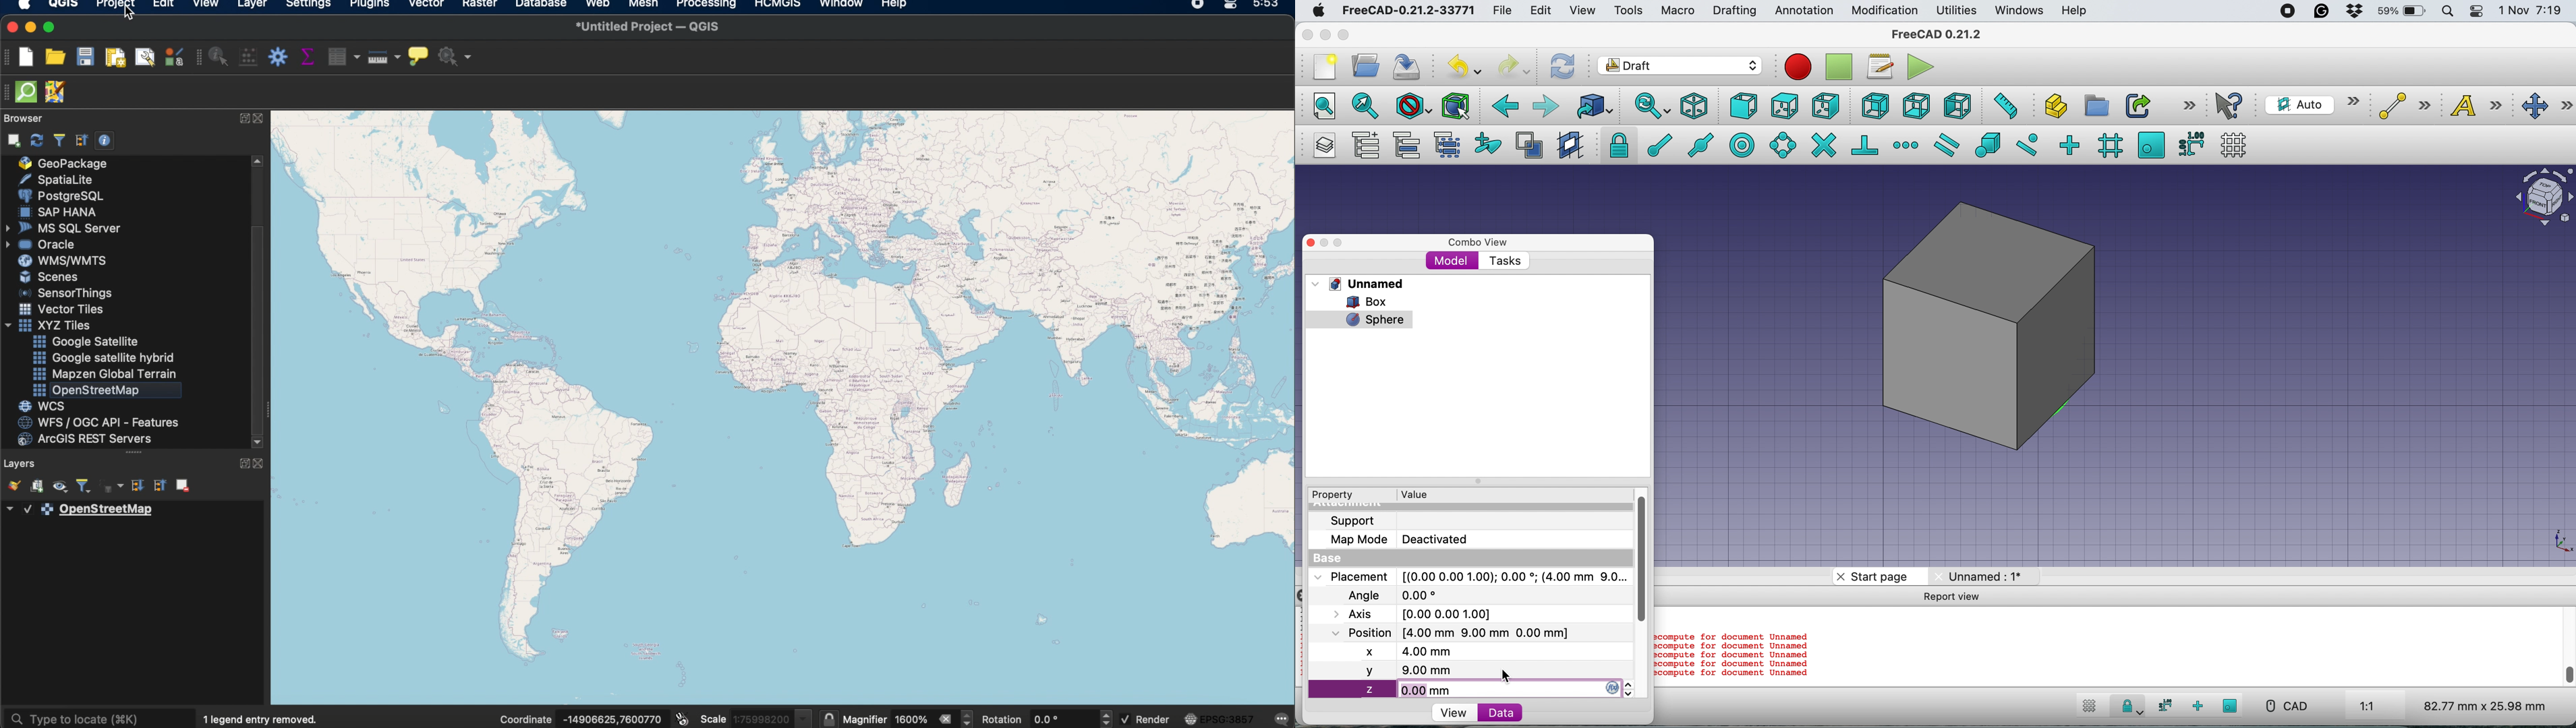  Describe the element at coordinates (1945, 146) in the screenshot. I see `snap parallel` at that location.